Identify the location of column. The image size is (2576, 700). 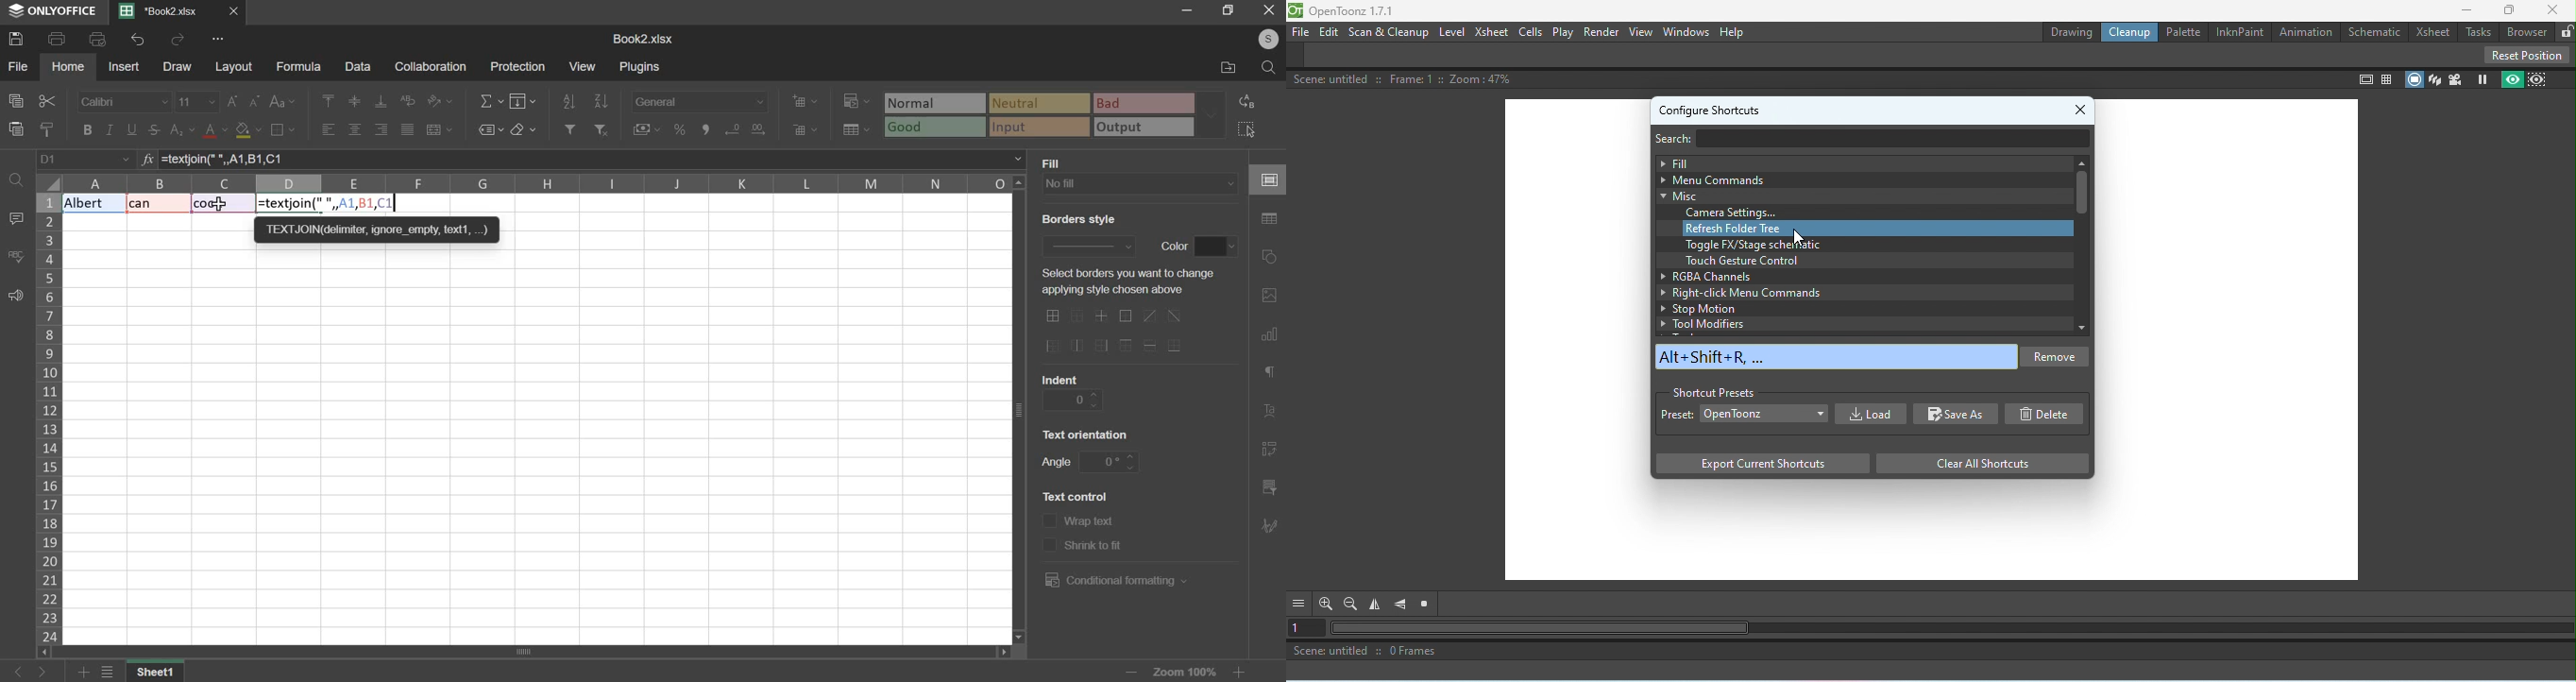
(48, 418).